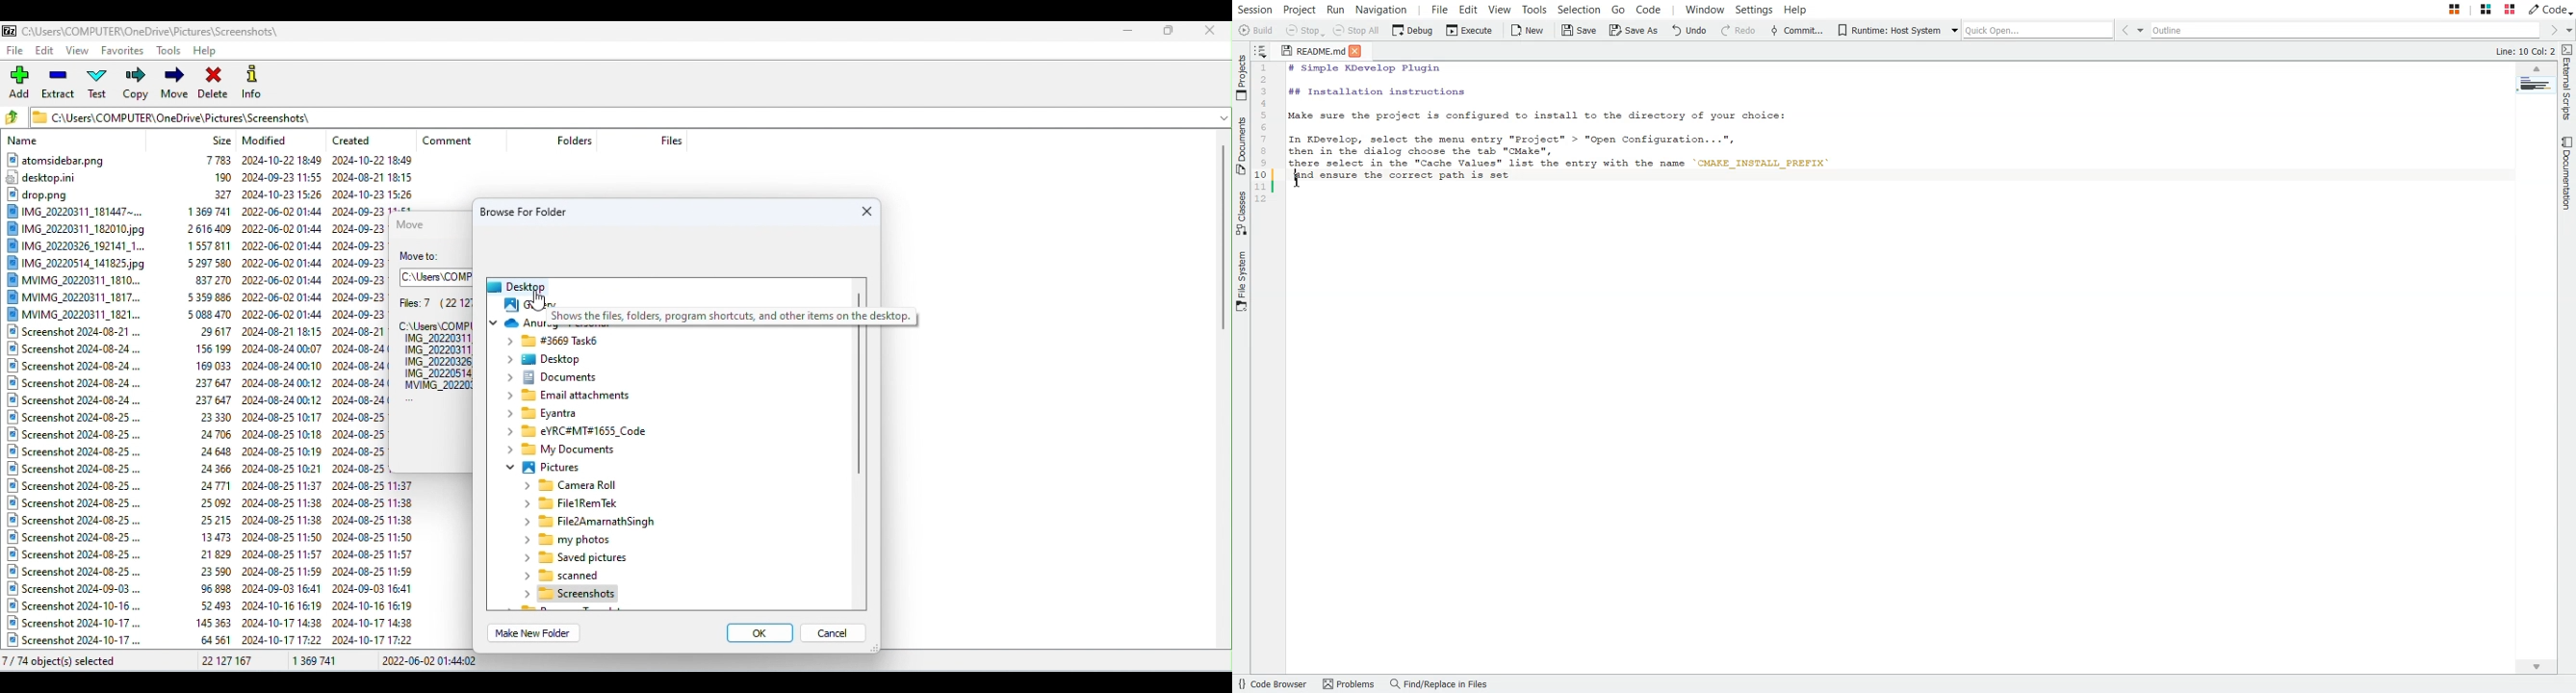 The height and width of the screenshot is (700, 2576). What do you see at coordinates (548, 414) in the screenshot?
I see `Folder` at bounding box center [548, 414].